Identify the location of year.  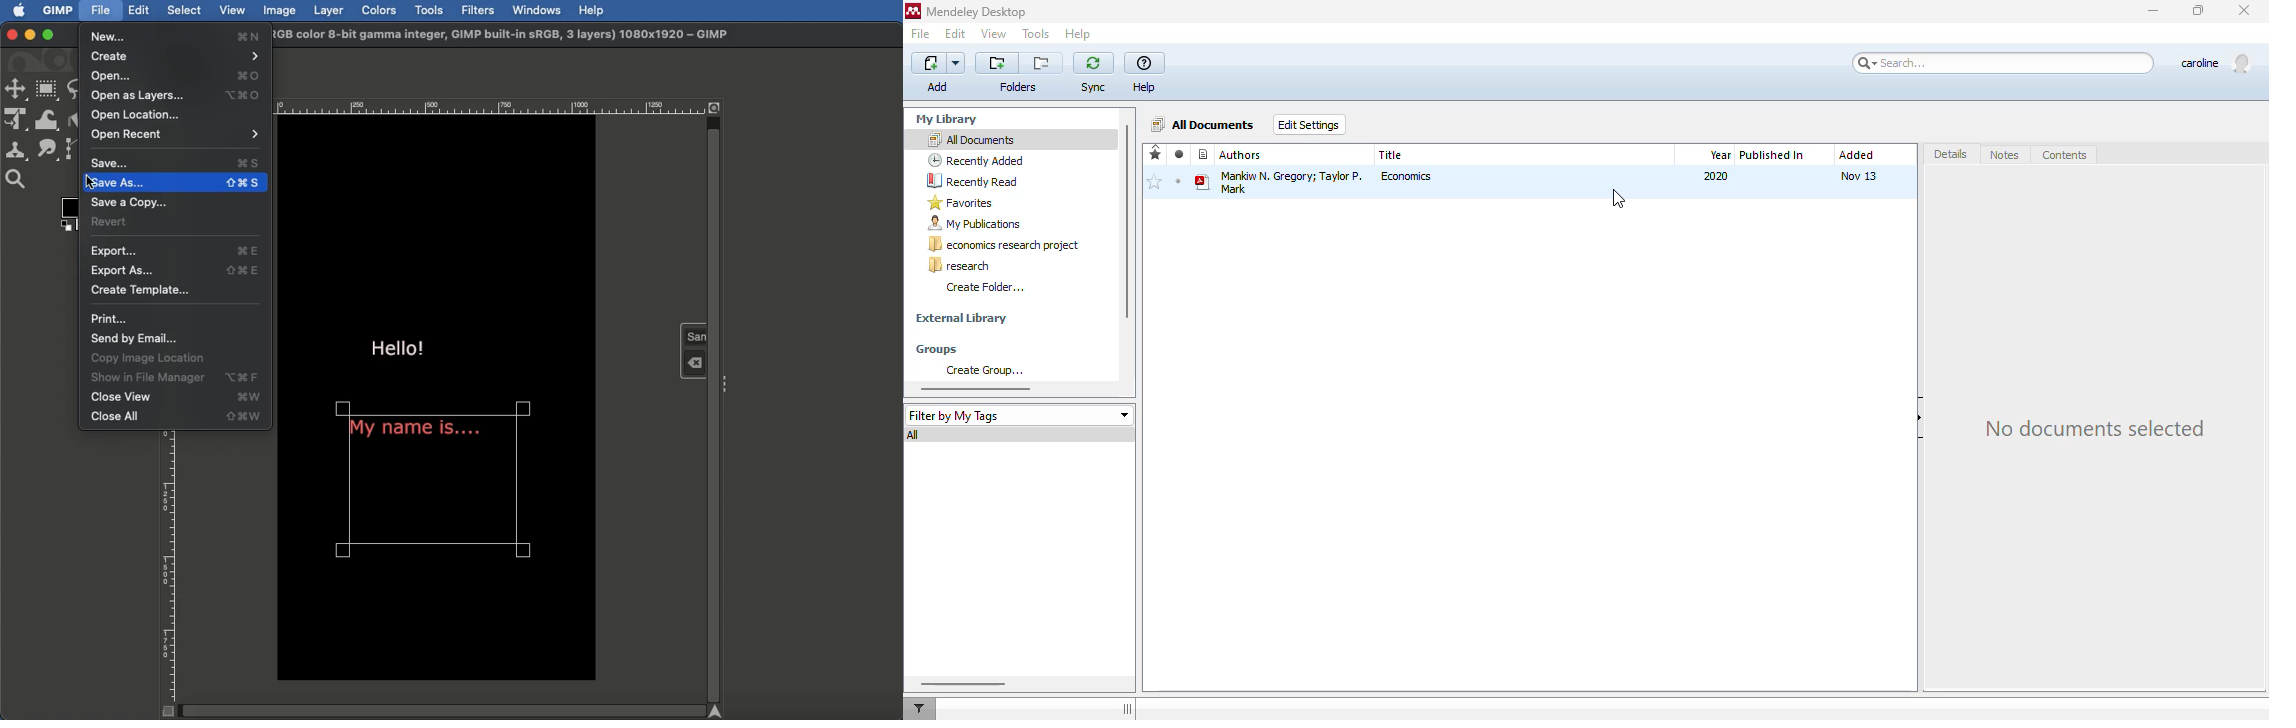
(1720, 155).